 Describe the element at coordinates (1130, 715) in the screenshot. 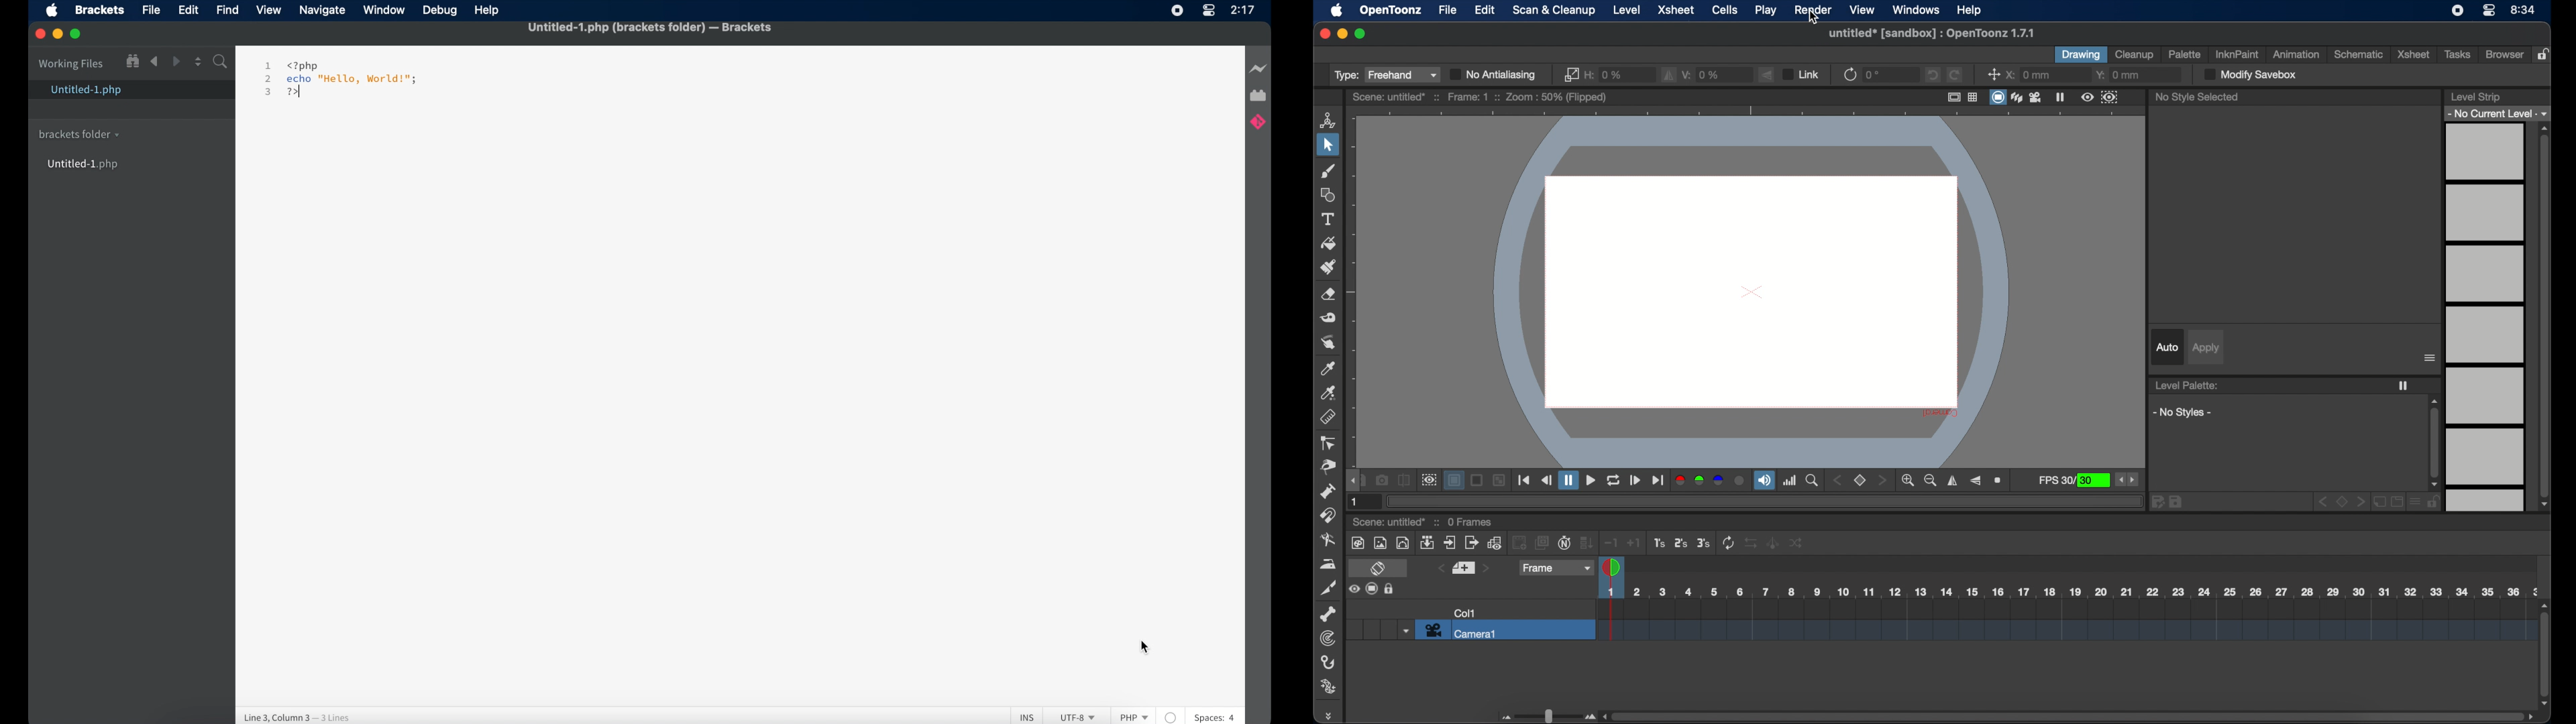

I see `HTML` at that location.